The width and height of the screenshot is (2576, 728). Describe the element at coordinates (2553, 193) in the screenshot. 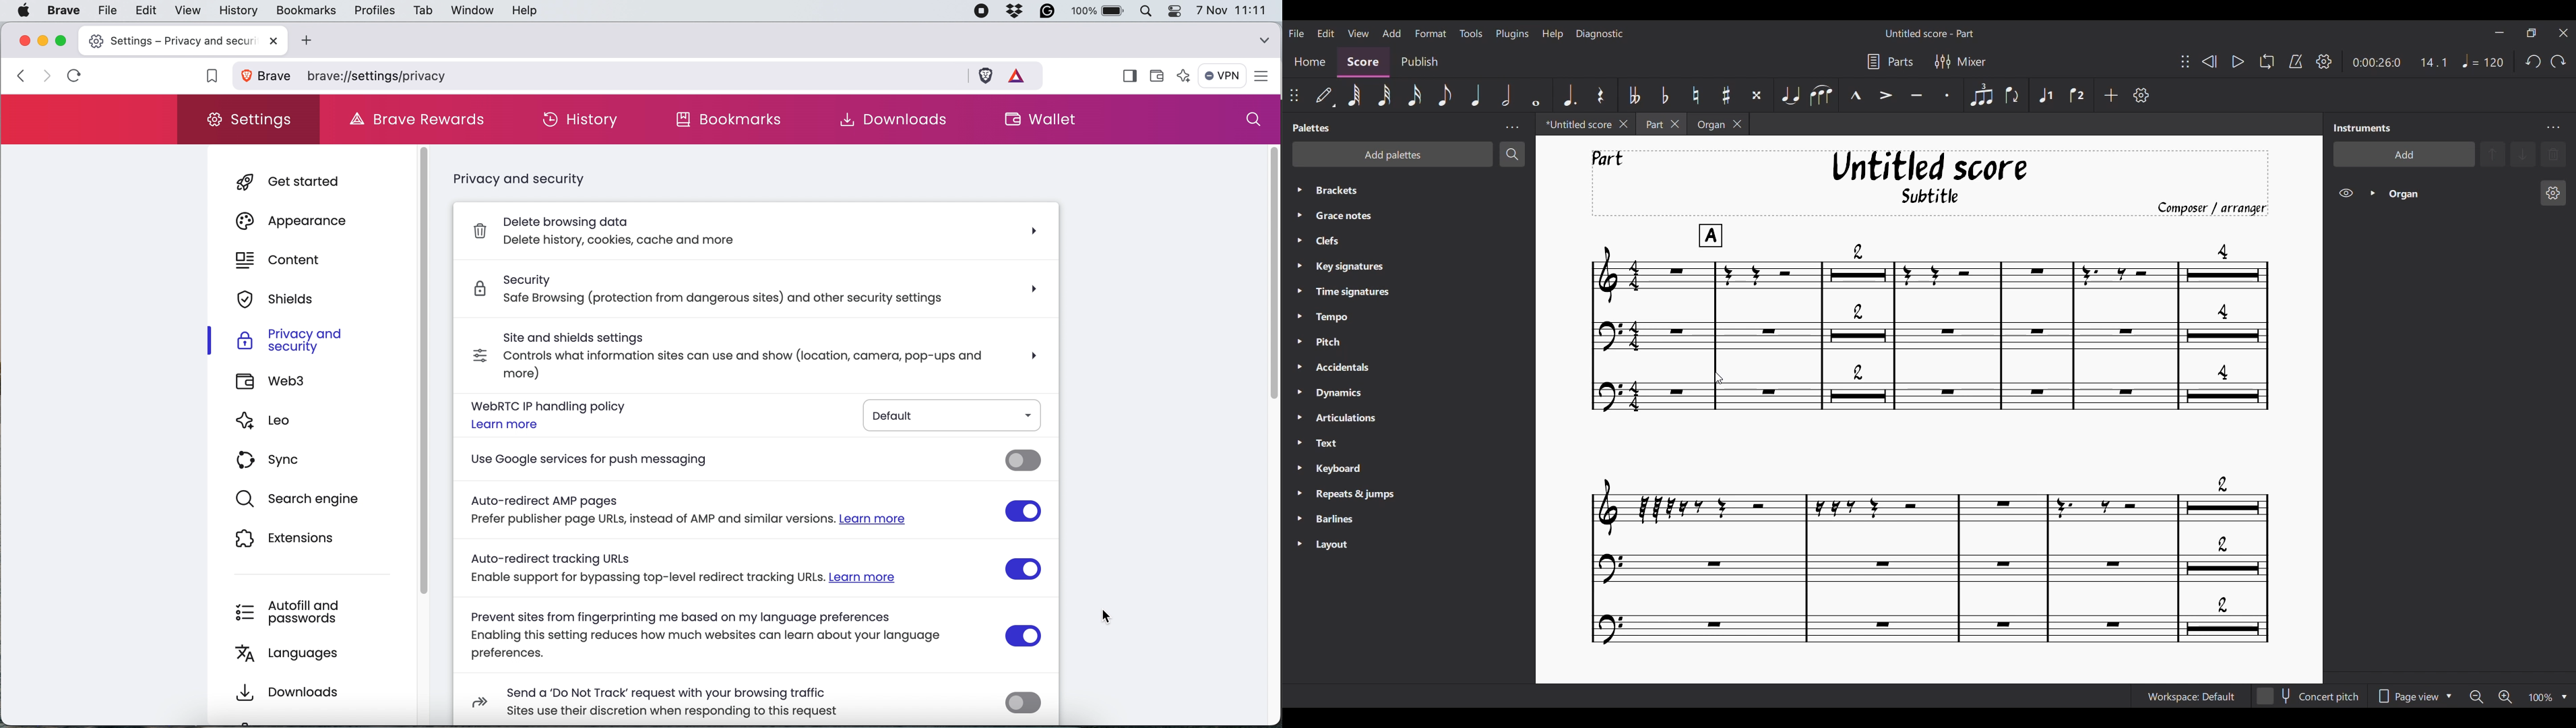

I see `Organ settings` at that location.